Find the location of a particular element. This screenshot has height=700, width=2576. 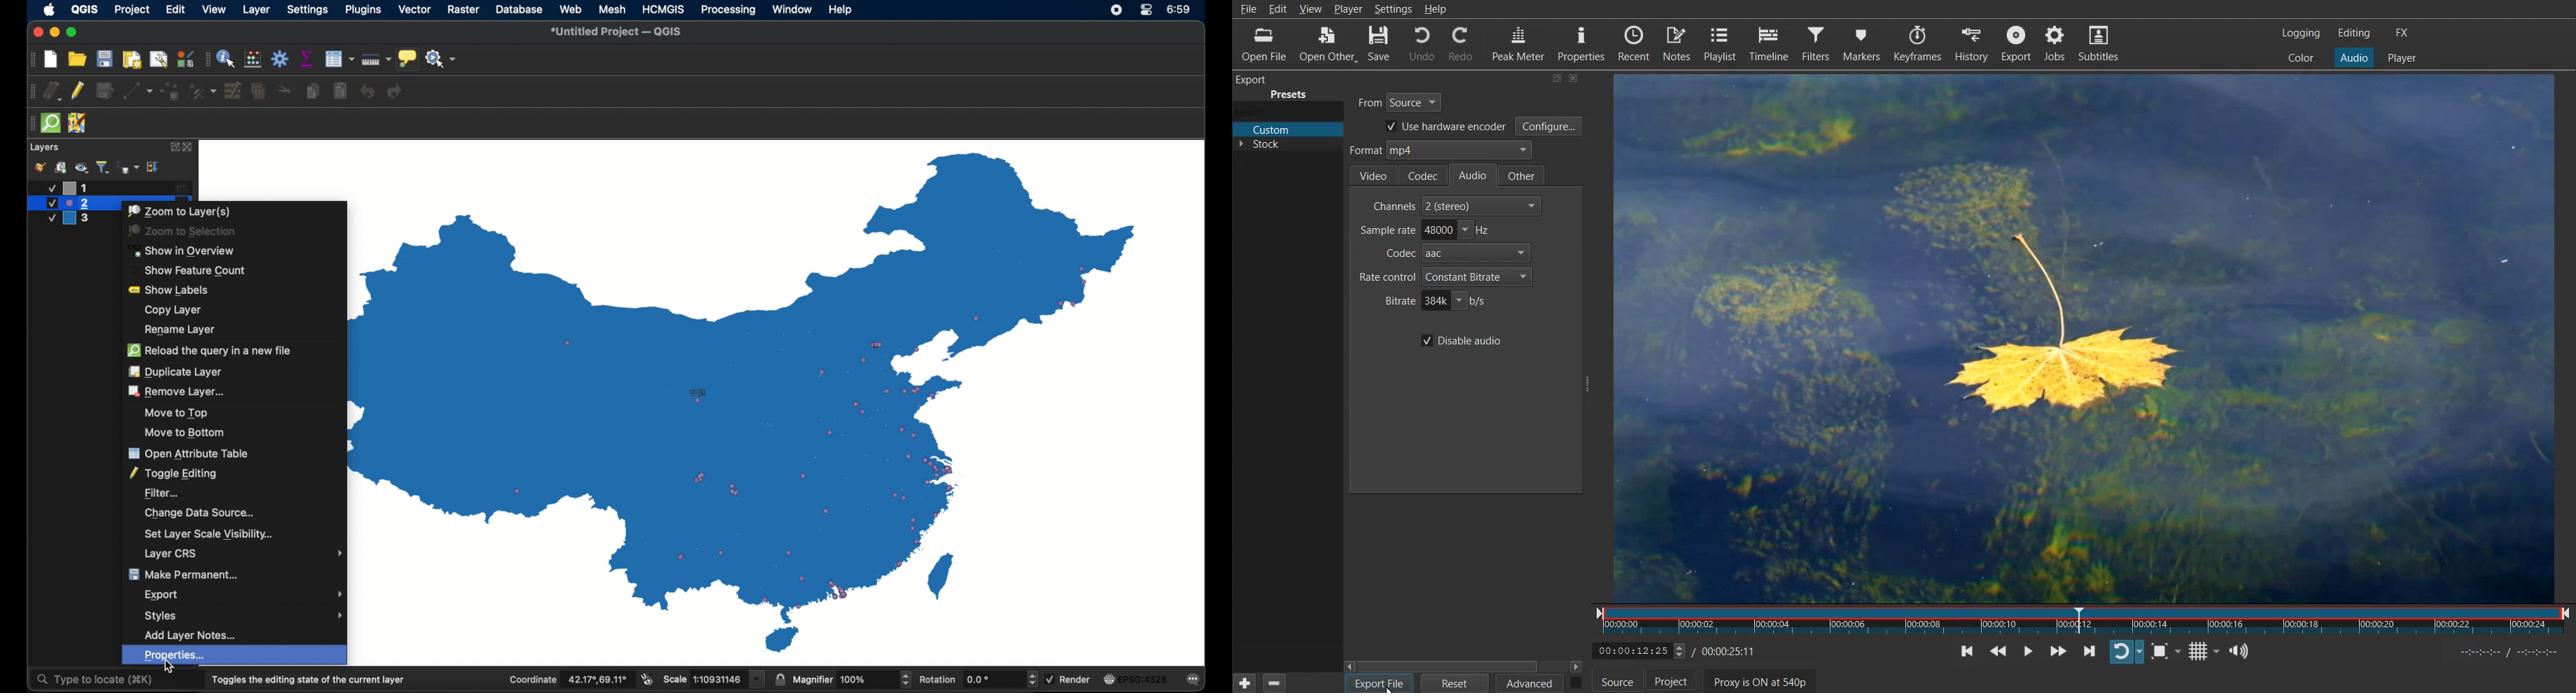

undo is located at coordinates (366, 92).